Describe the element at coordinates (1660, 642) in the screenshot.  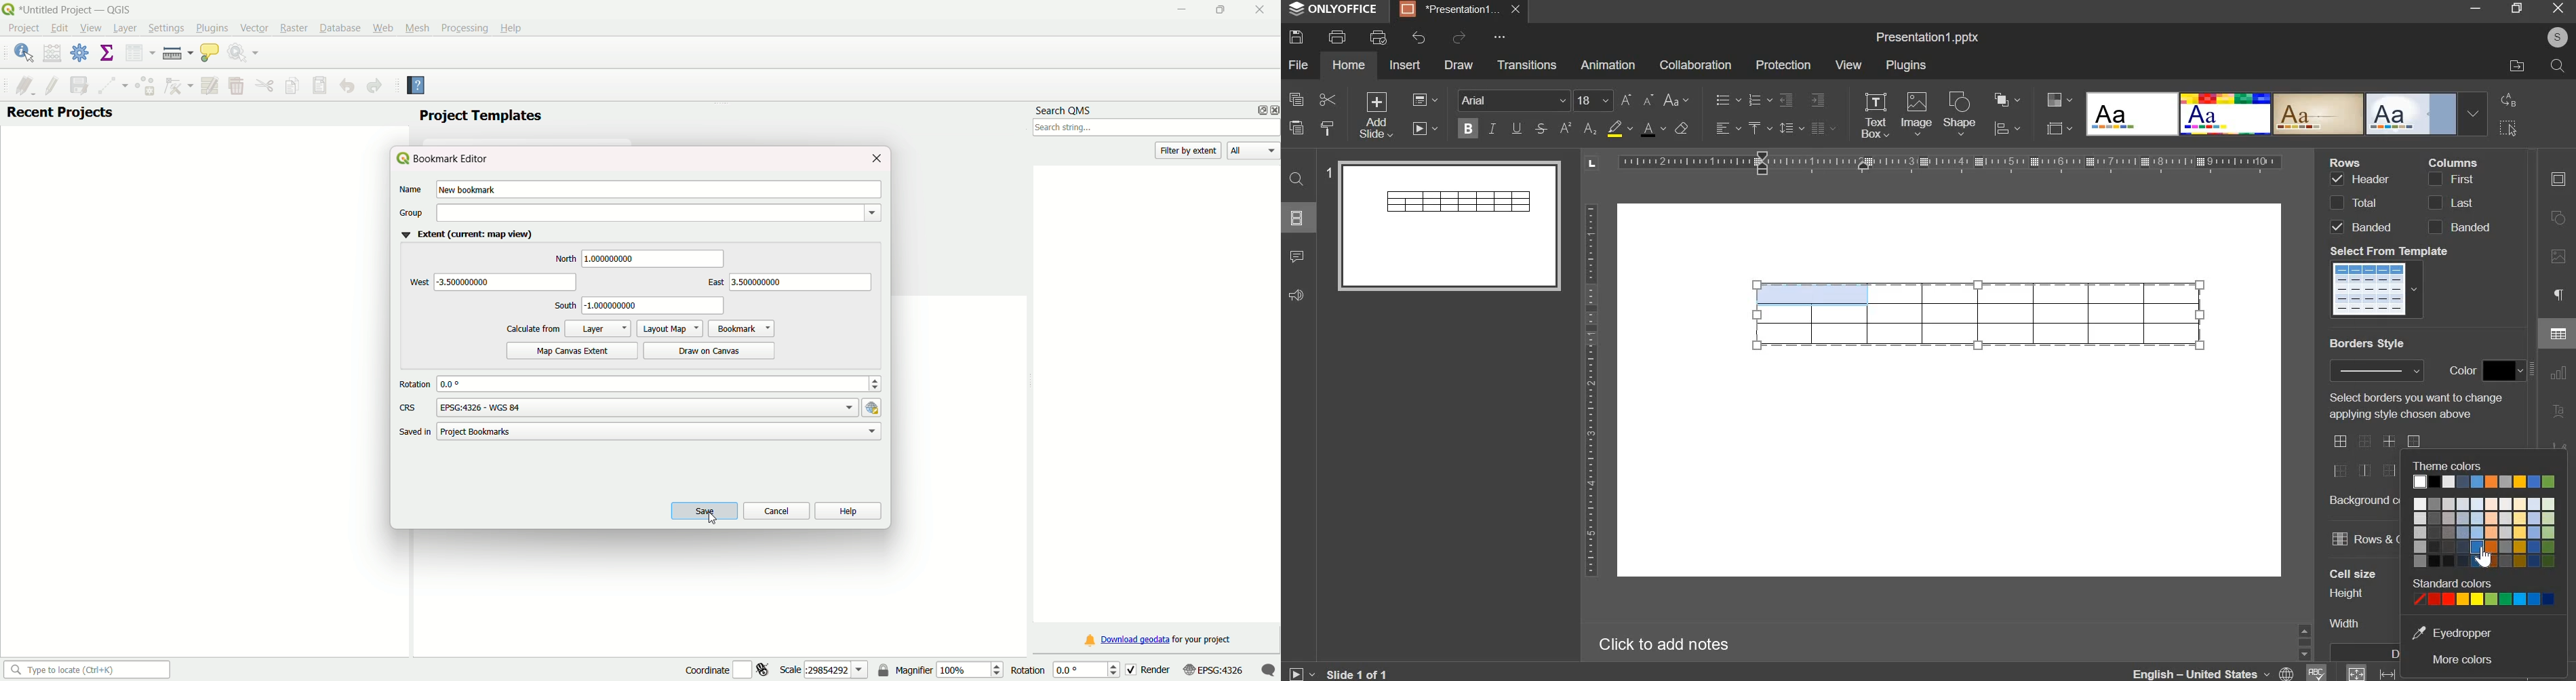
I see `Click to add notes` at that location.